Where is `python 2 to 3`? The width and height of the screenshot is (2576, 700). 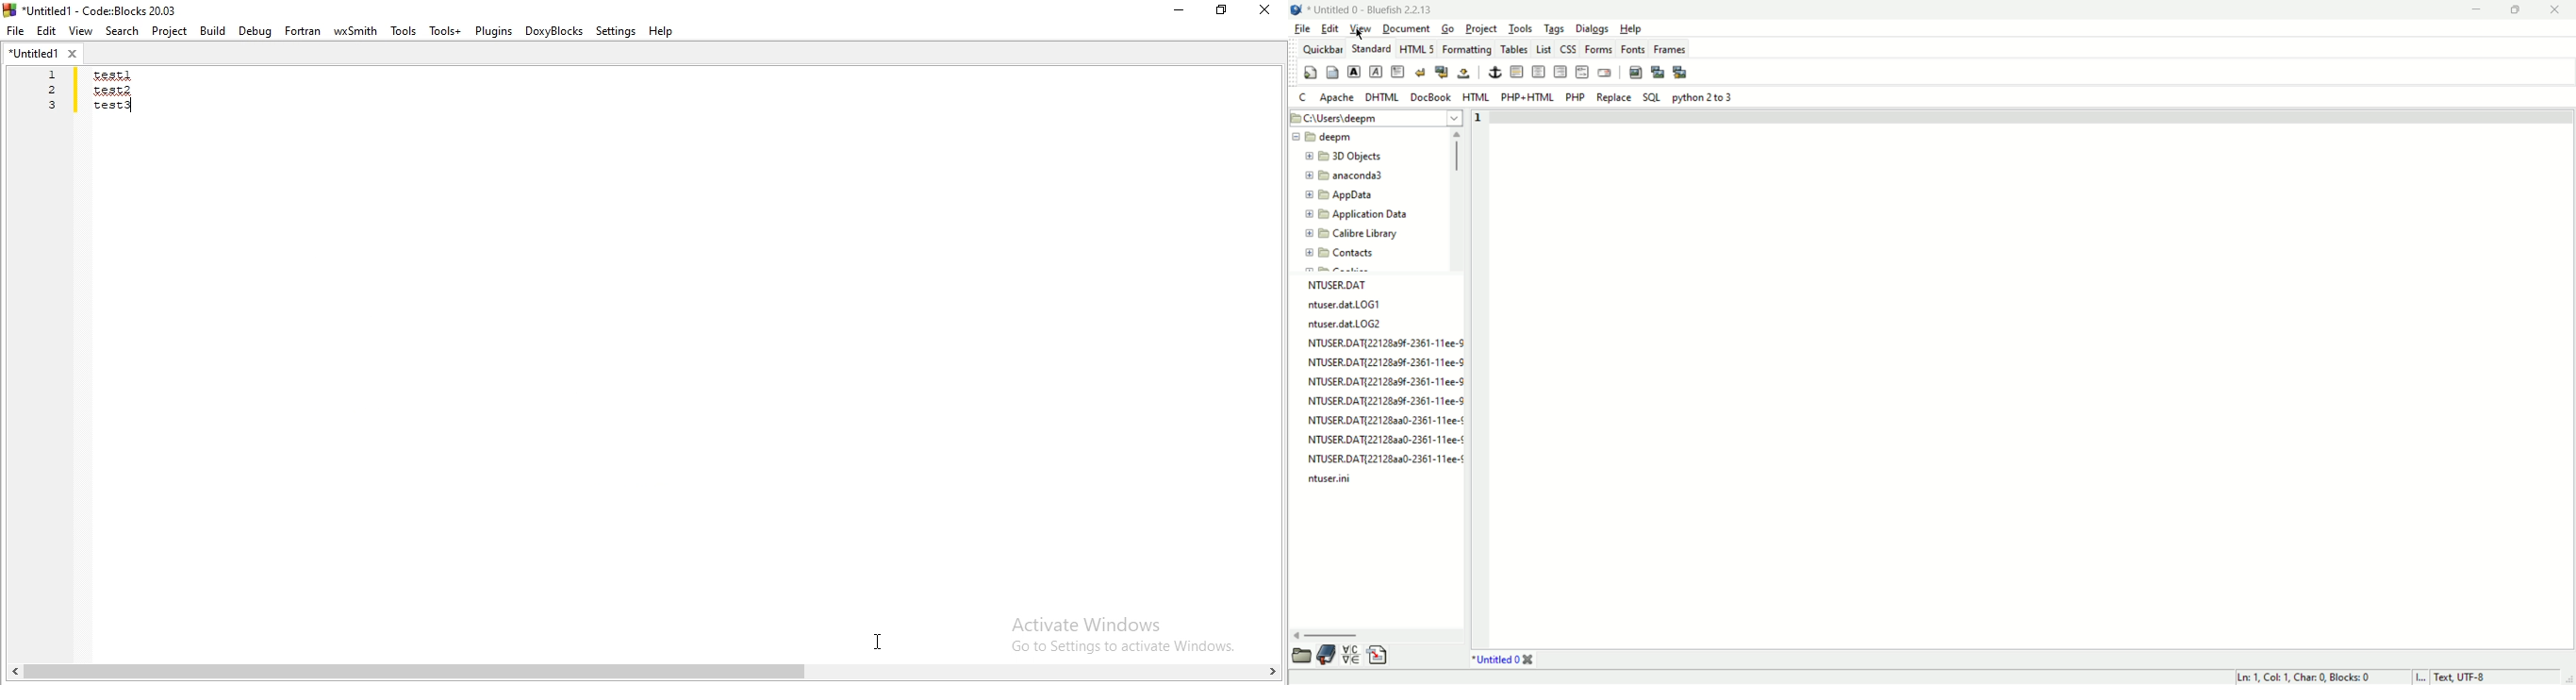
python 2 to 3 is located at coordinates (1703, 97).